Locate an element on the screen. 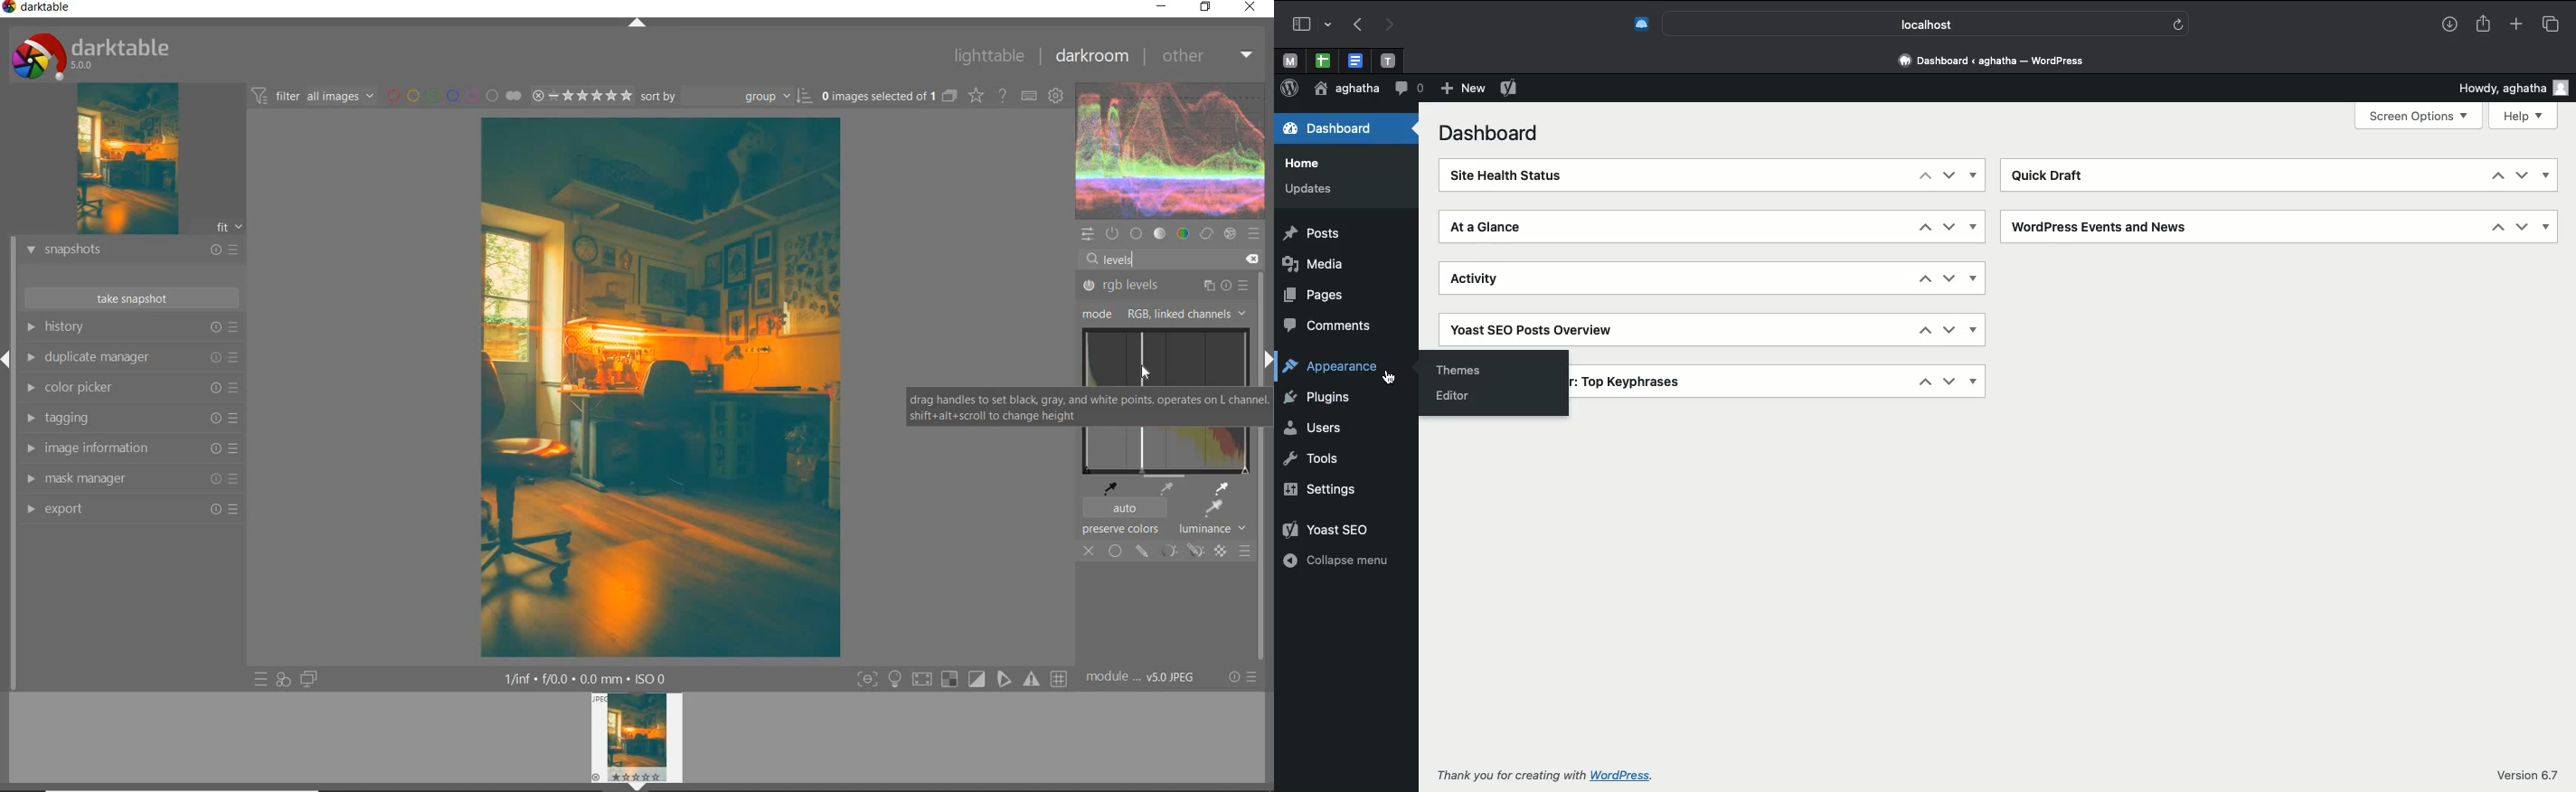  Up is located at coordinates (2496, 175).